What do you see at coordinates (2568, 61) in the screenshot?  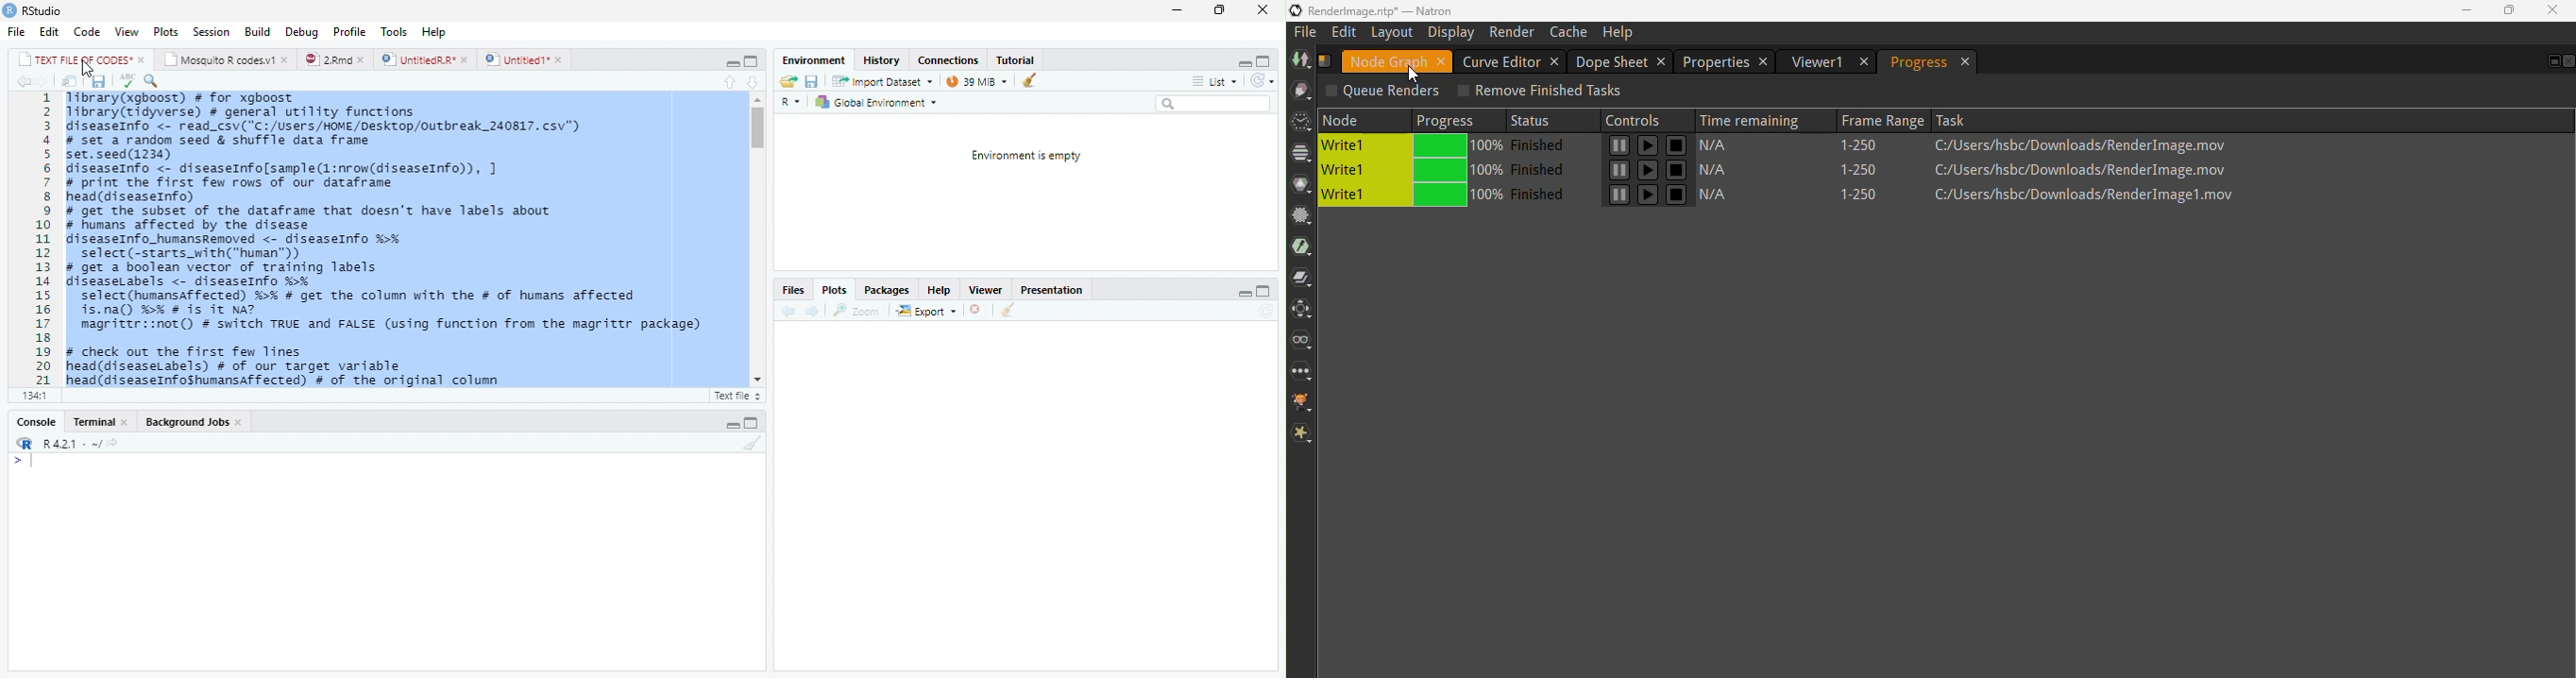 I see `close pane` at bounding box center [2568, 61].